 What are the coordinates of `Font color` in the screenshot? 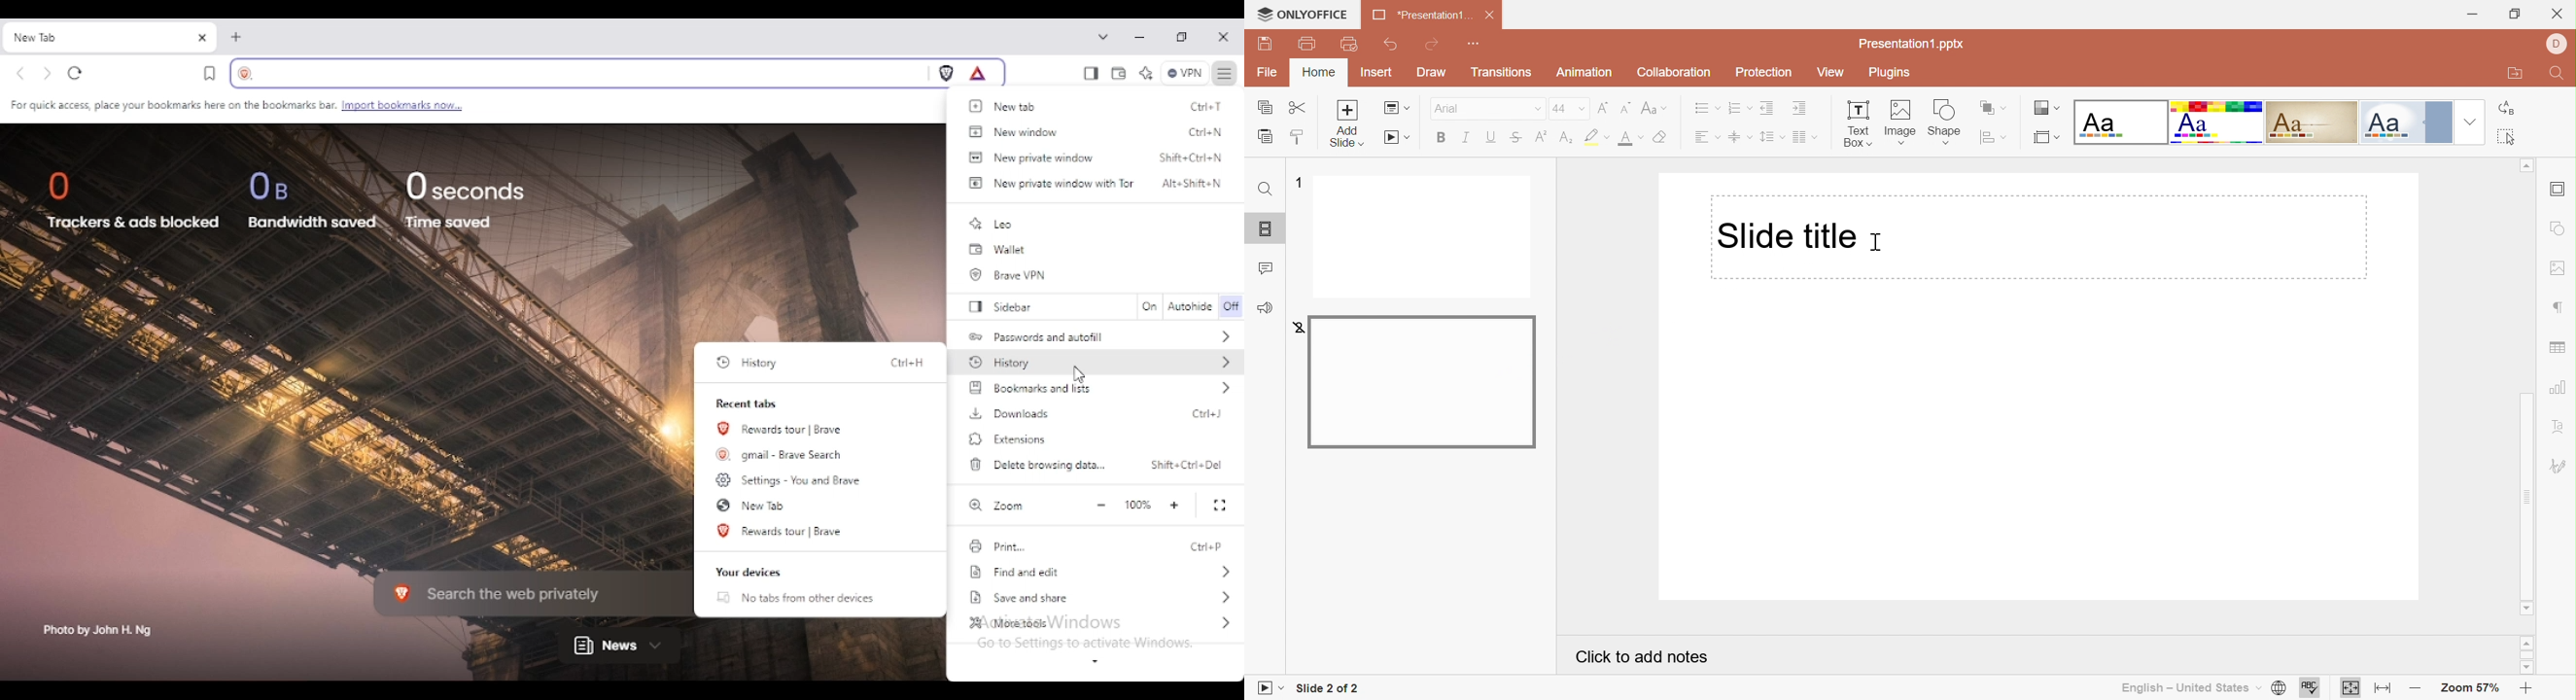 It's located at (1630, 140).